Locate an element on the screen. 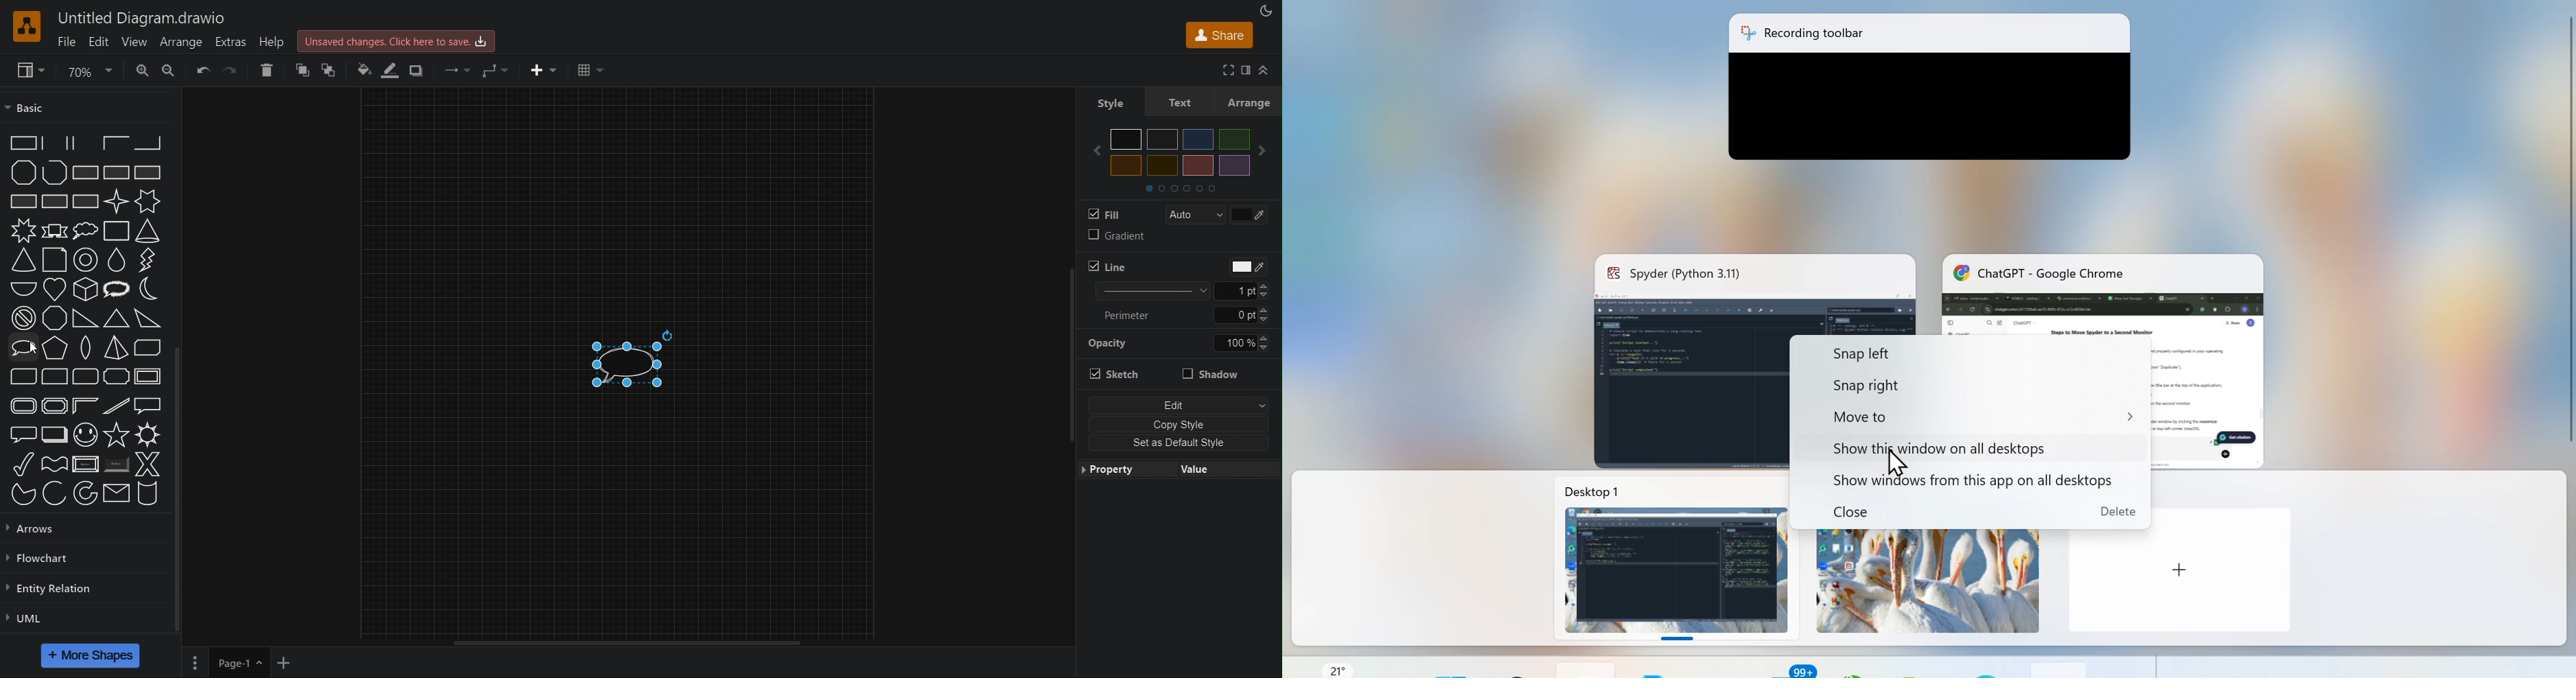  Rectangular Callout is located at coordinates (148, 406).